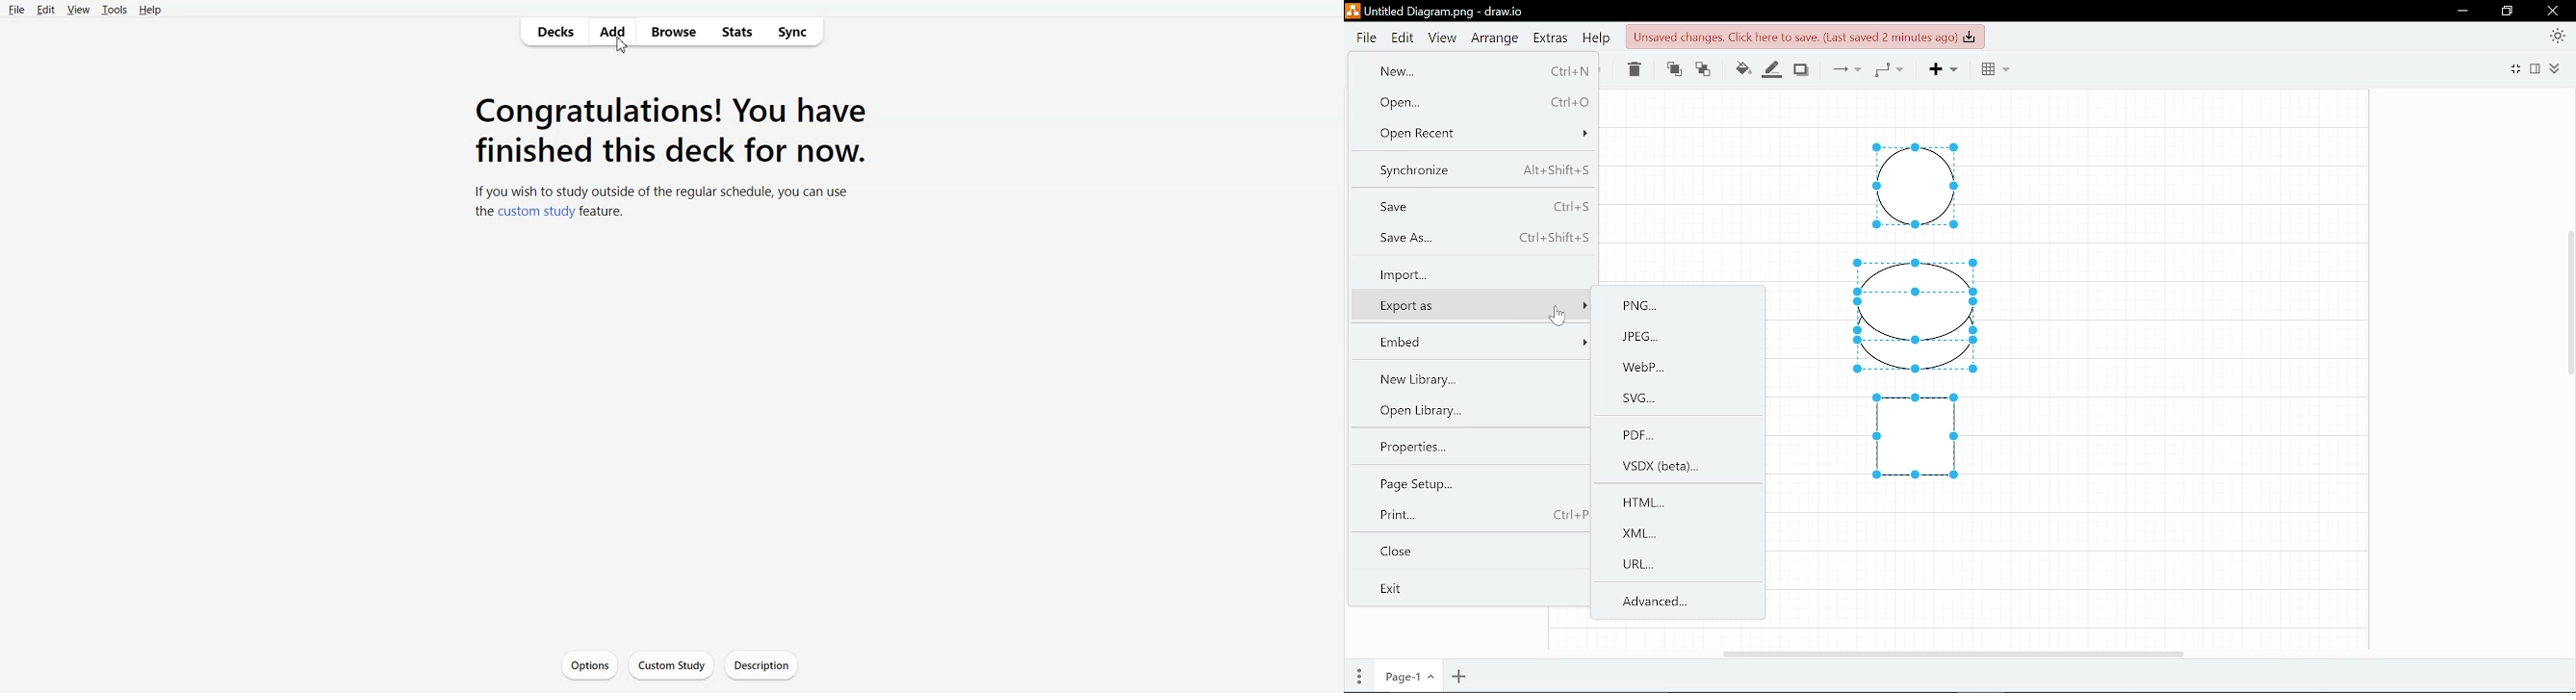  Describe the element at coordinates (1706, 69) in the screenshot. I see `Move backwards` at that location.